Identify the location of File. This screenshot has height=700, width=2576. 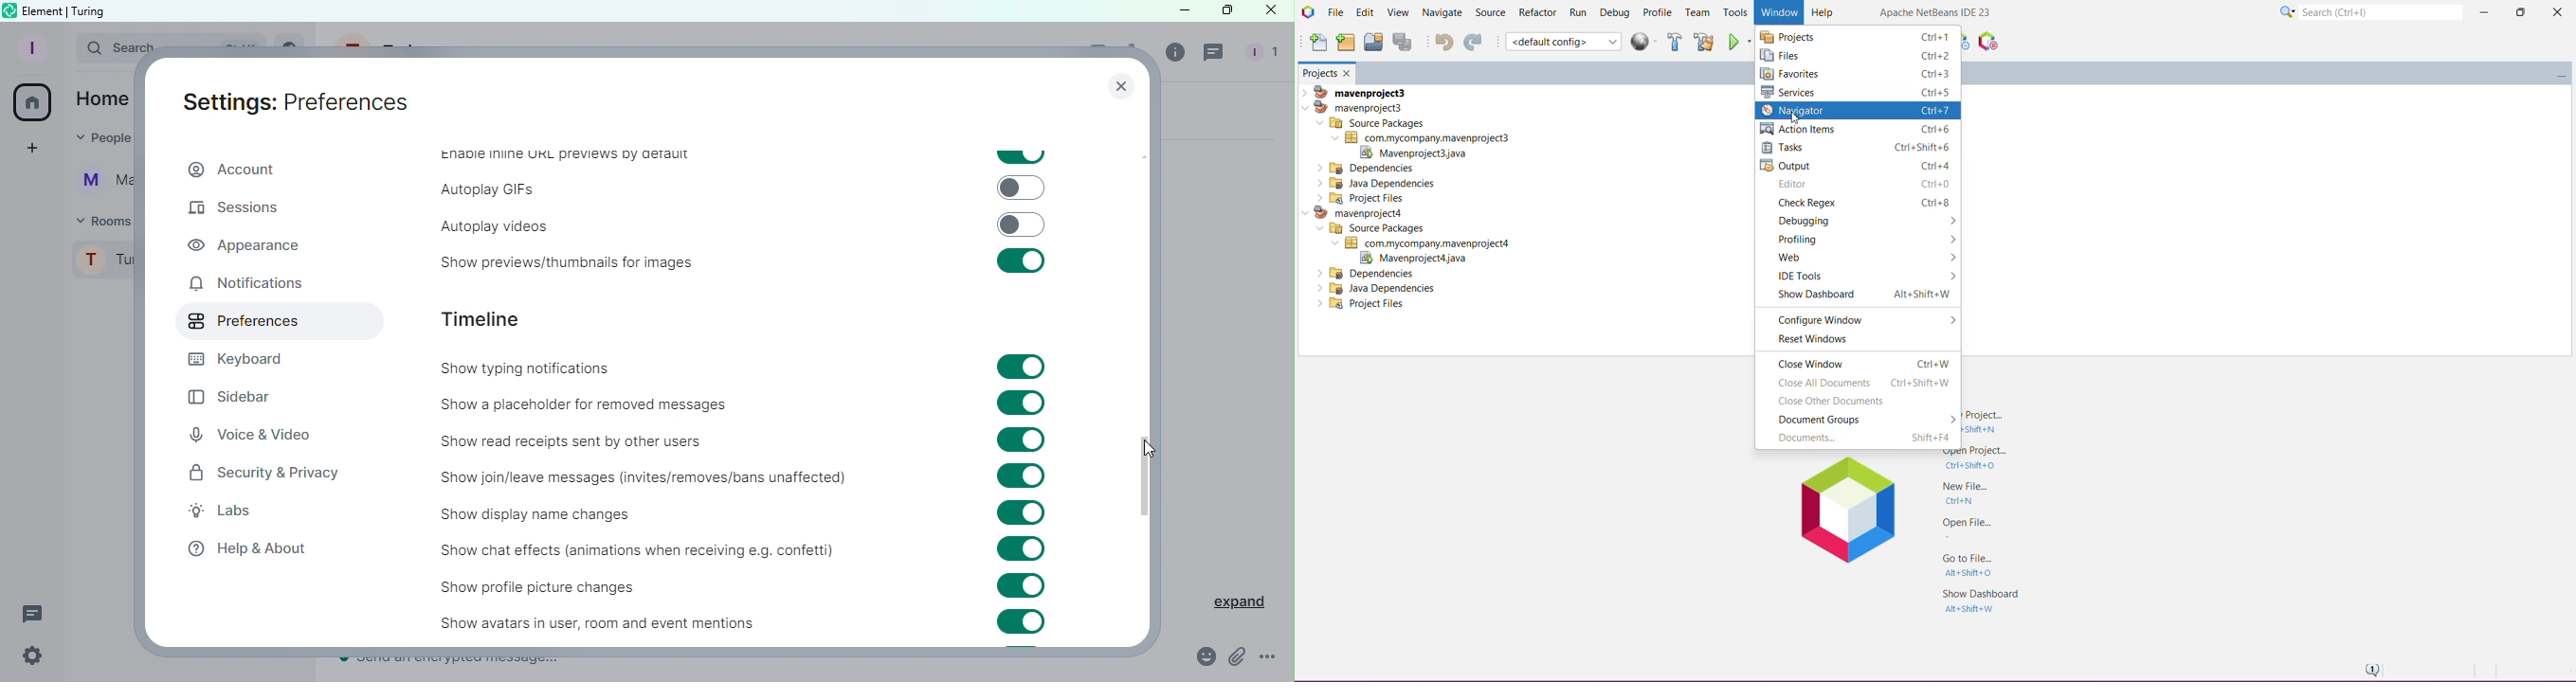
(1335, 12).